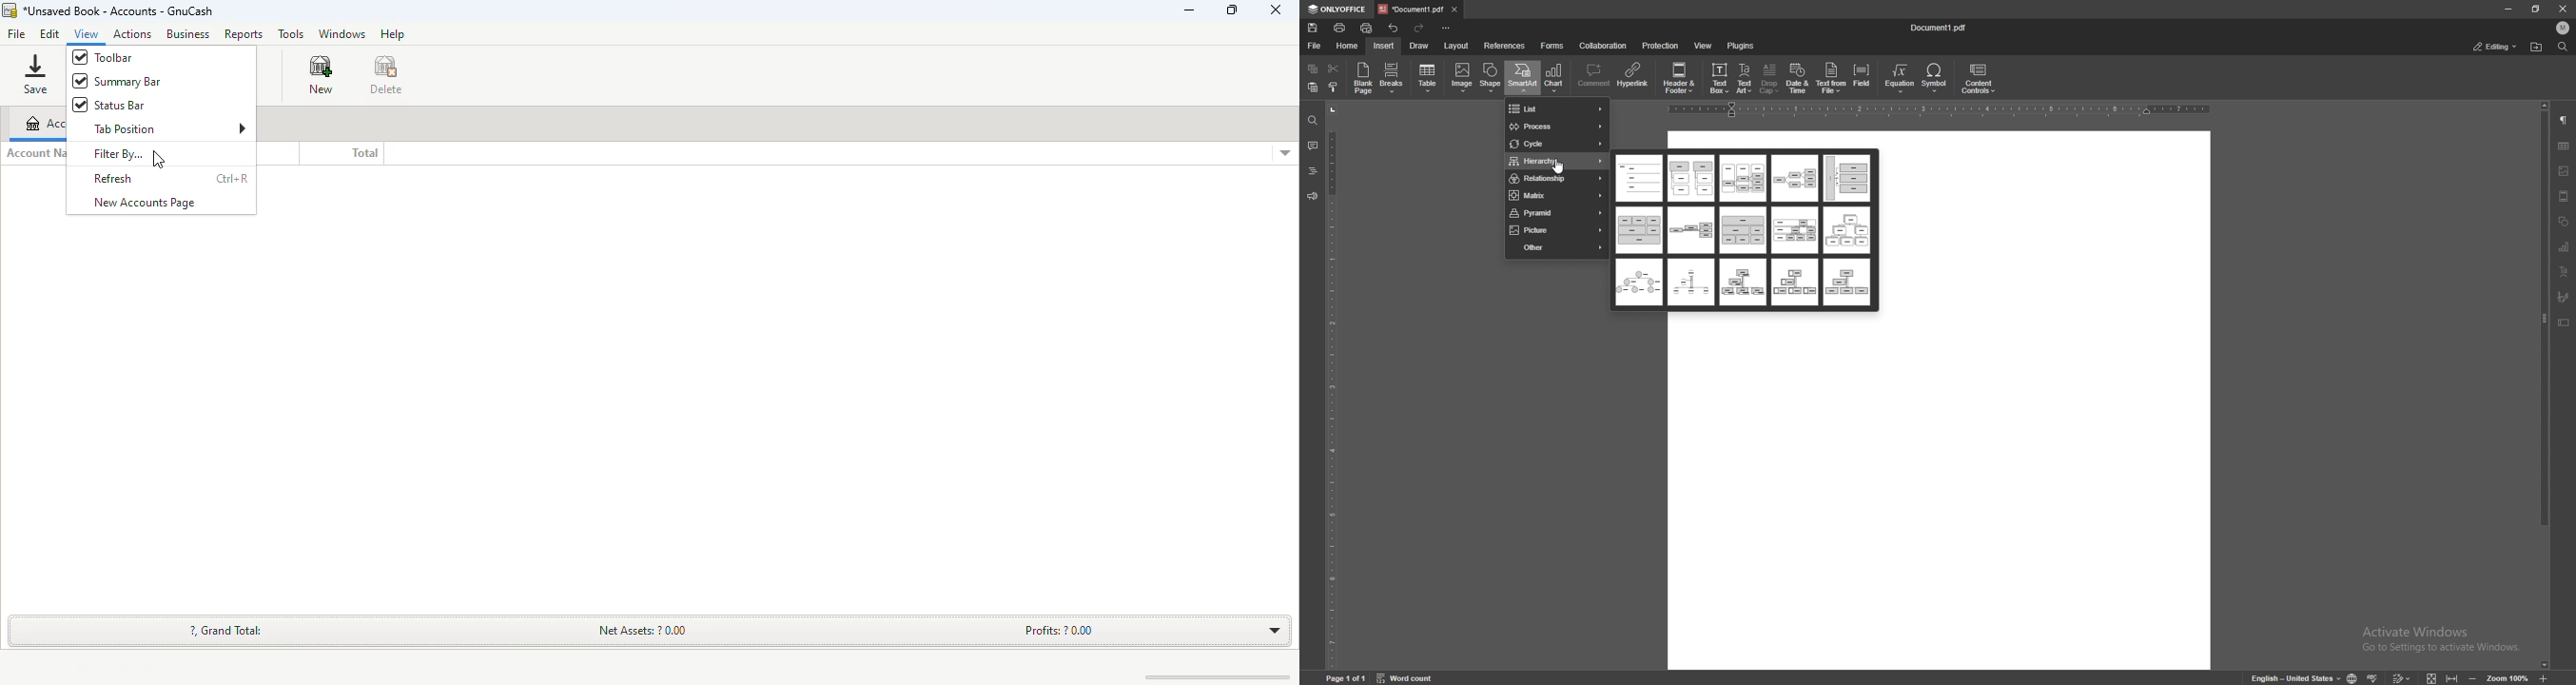 This screenshot has width=2576, height=700. I want to click on fit to width, so click(2452, 678).